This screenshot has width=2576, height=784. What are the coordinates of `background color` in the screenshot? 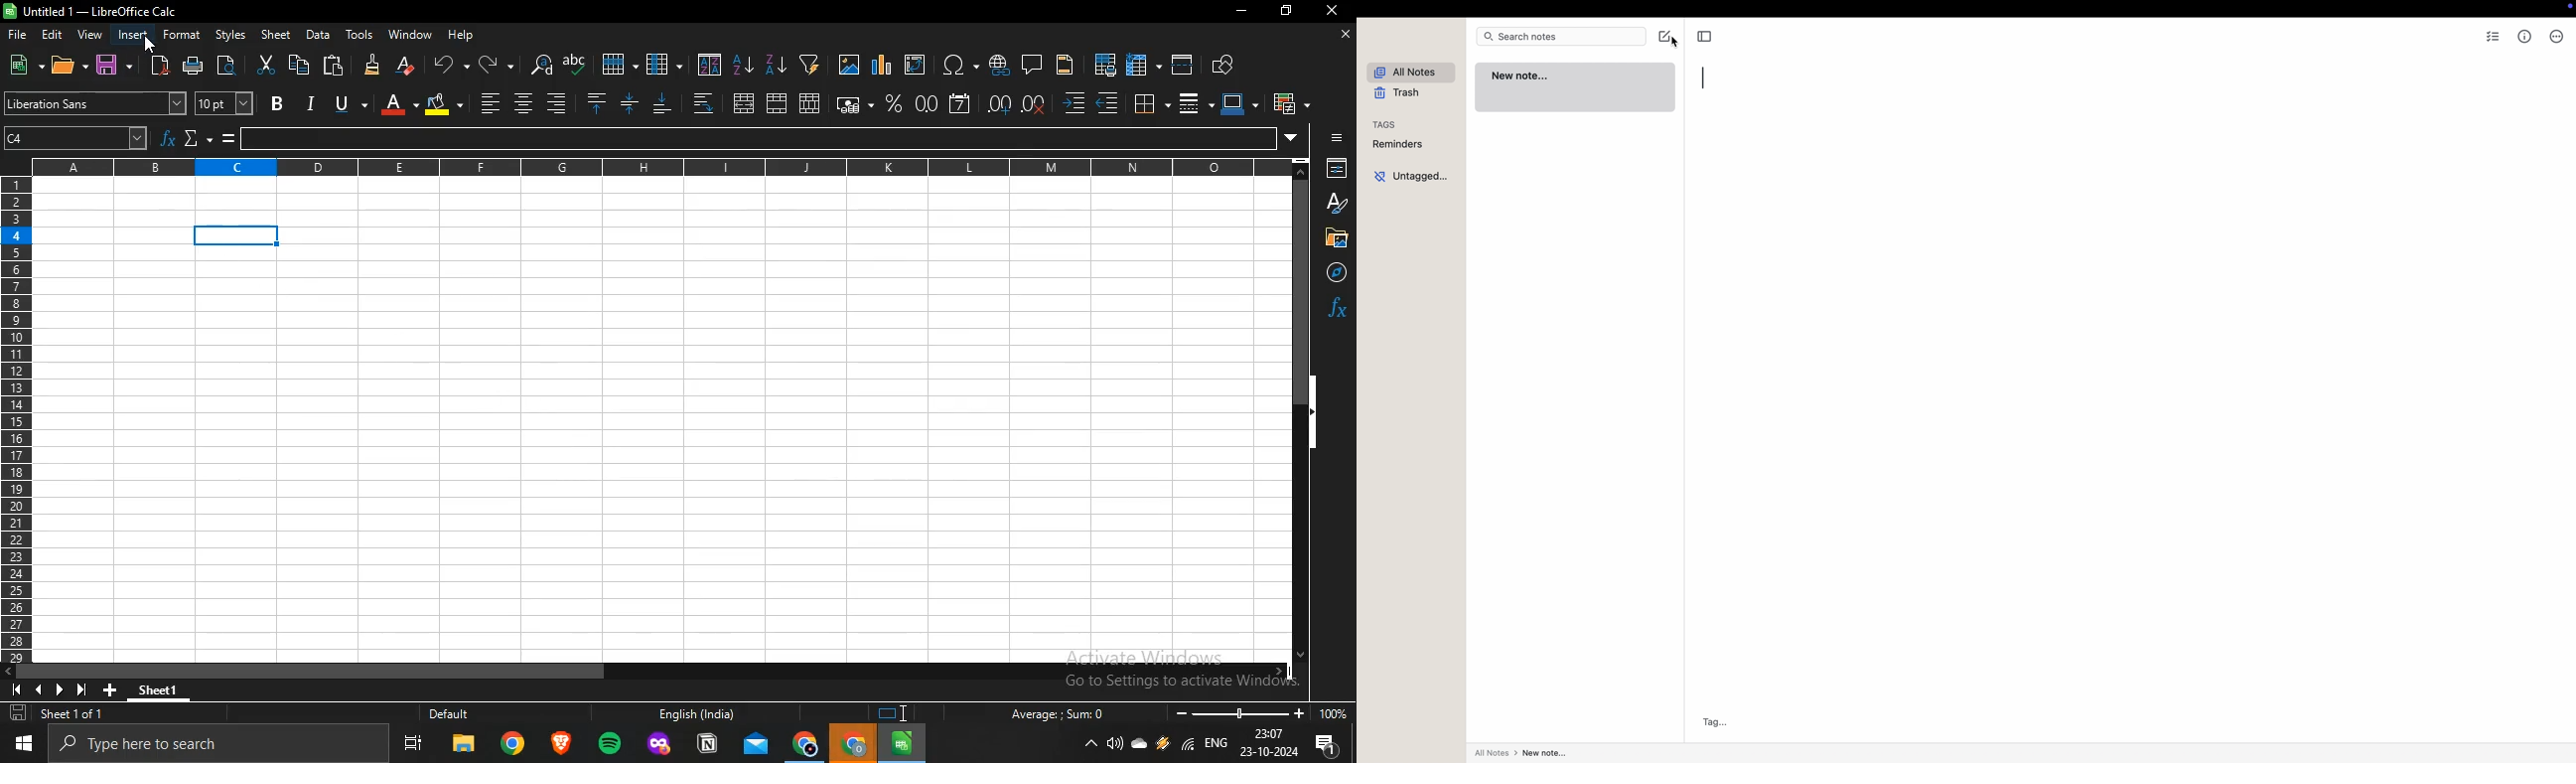 It's located at (443, 103).